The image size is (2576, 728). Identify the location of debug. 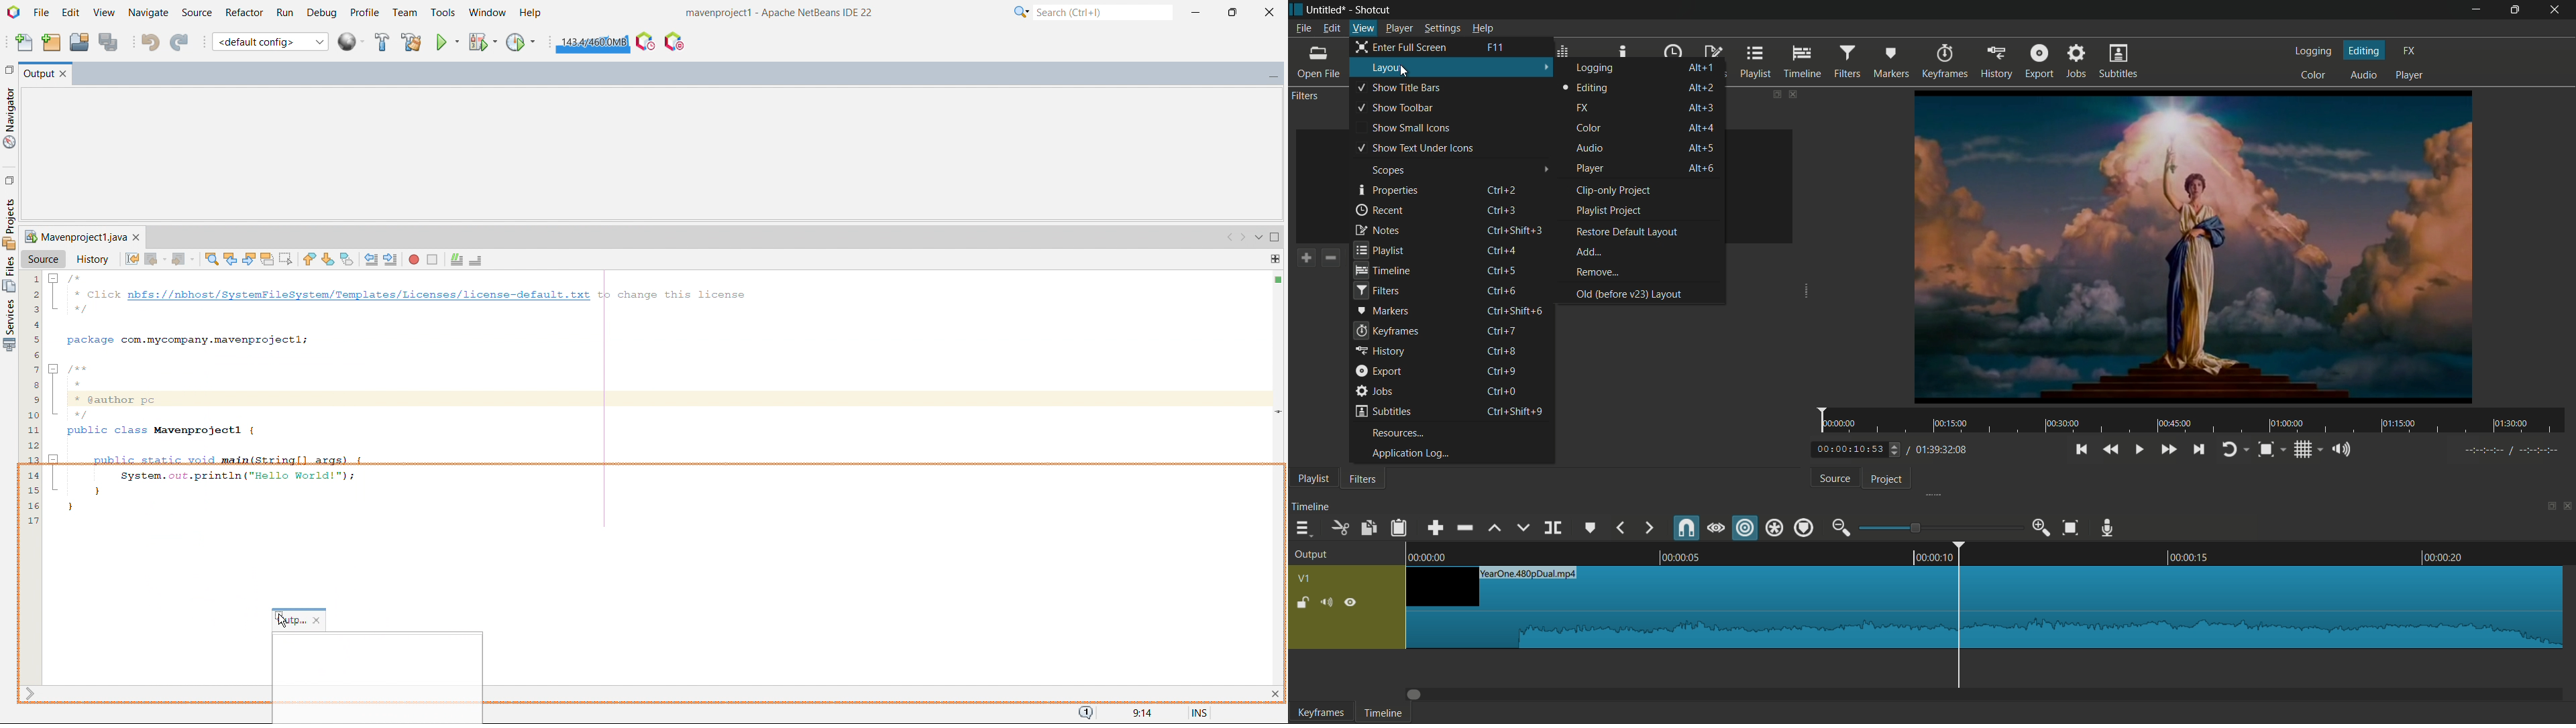
(321, 13).